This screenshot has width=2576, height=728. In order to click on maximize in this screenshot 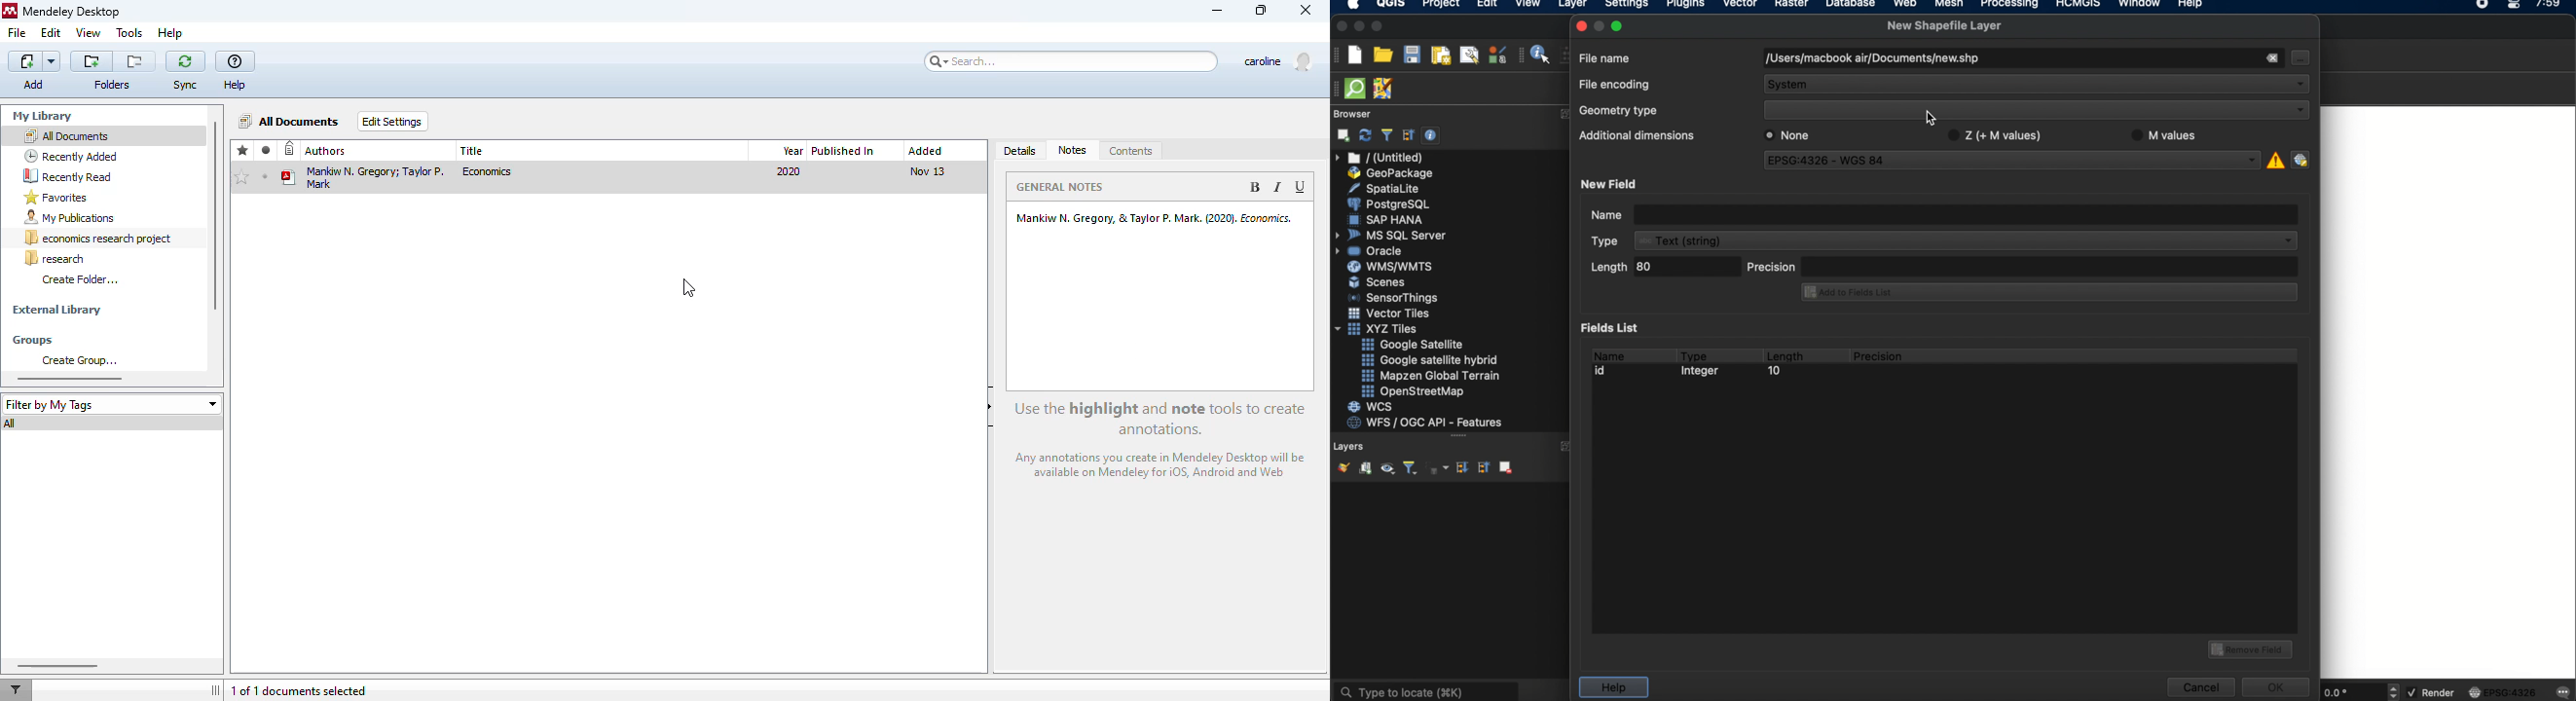, I will do `click(1262, 10)`.